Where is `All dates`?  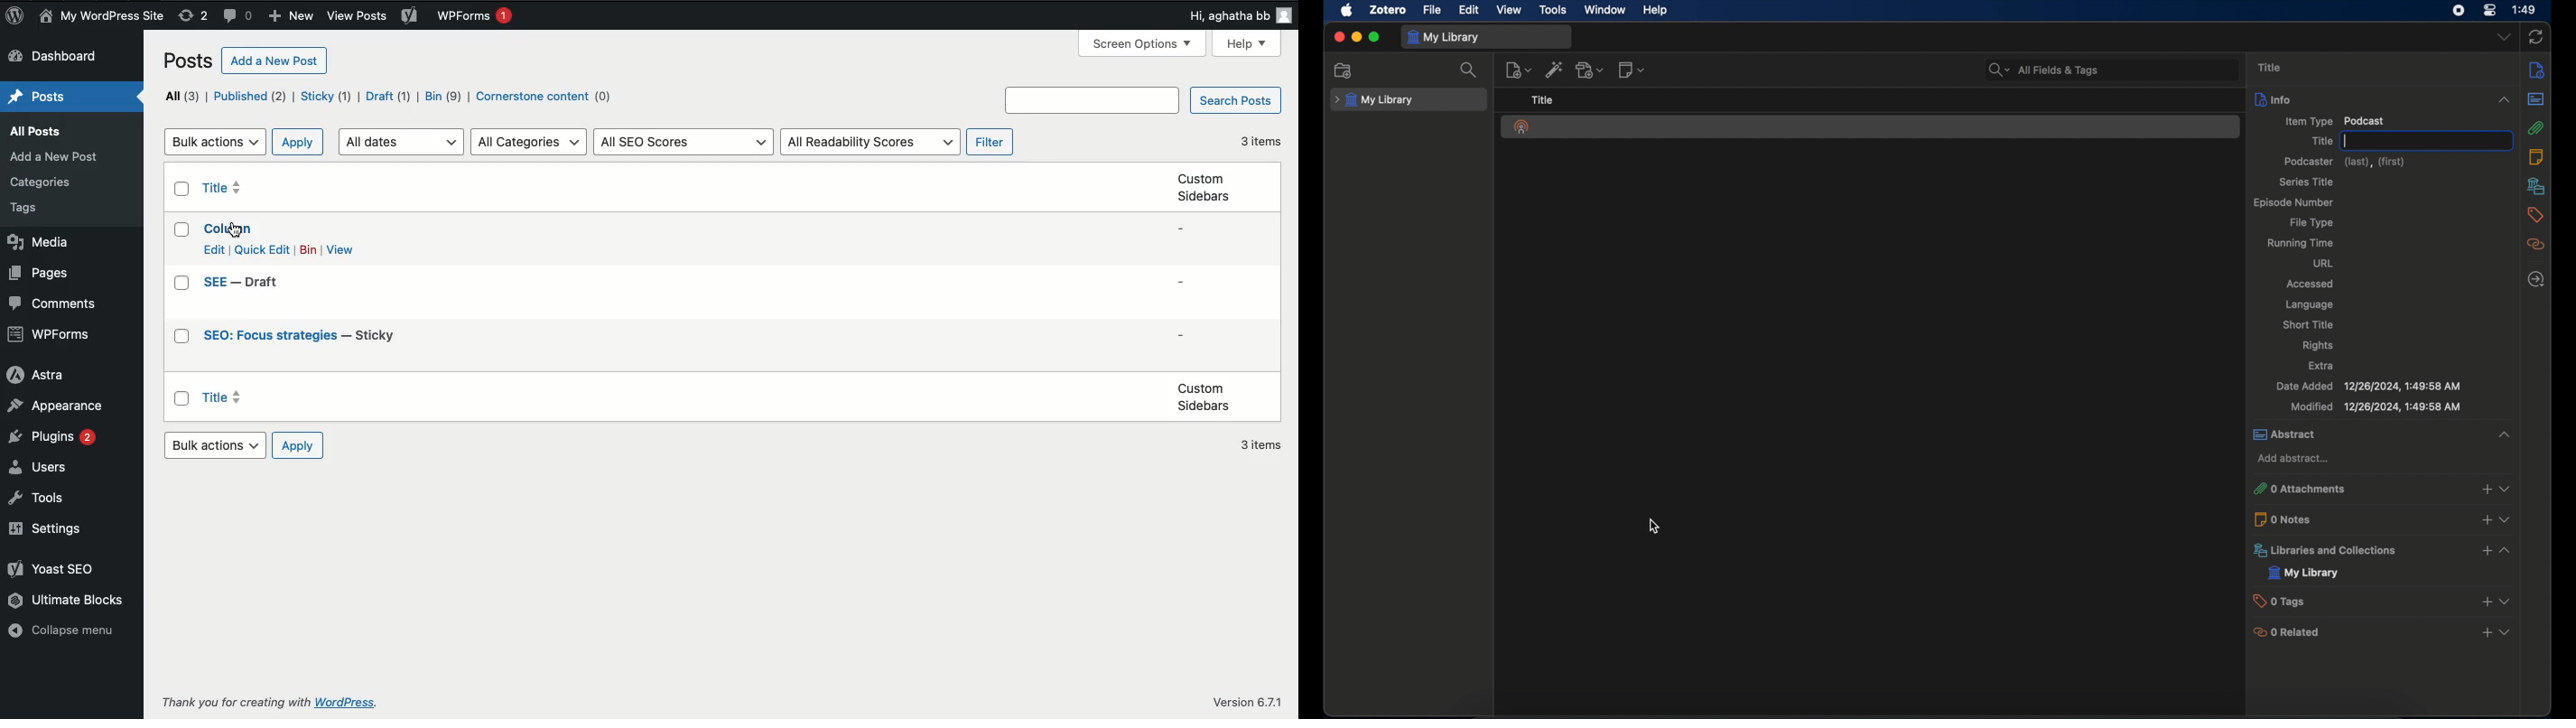
All dates is located at coordinates (402, 141).